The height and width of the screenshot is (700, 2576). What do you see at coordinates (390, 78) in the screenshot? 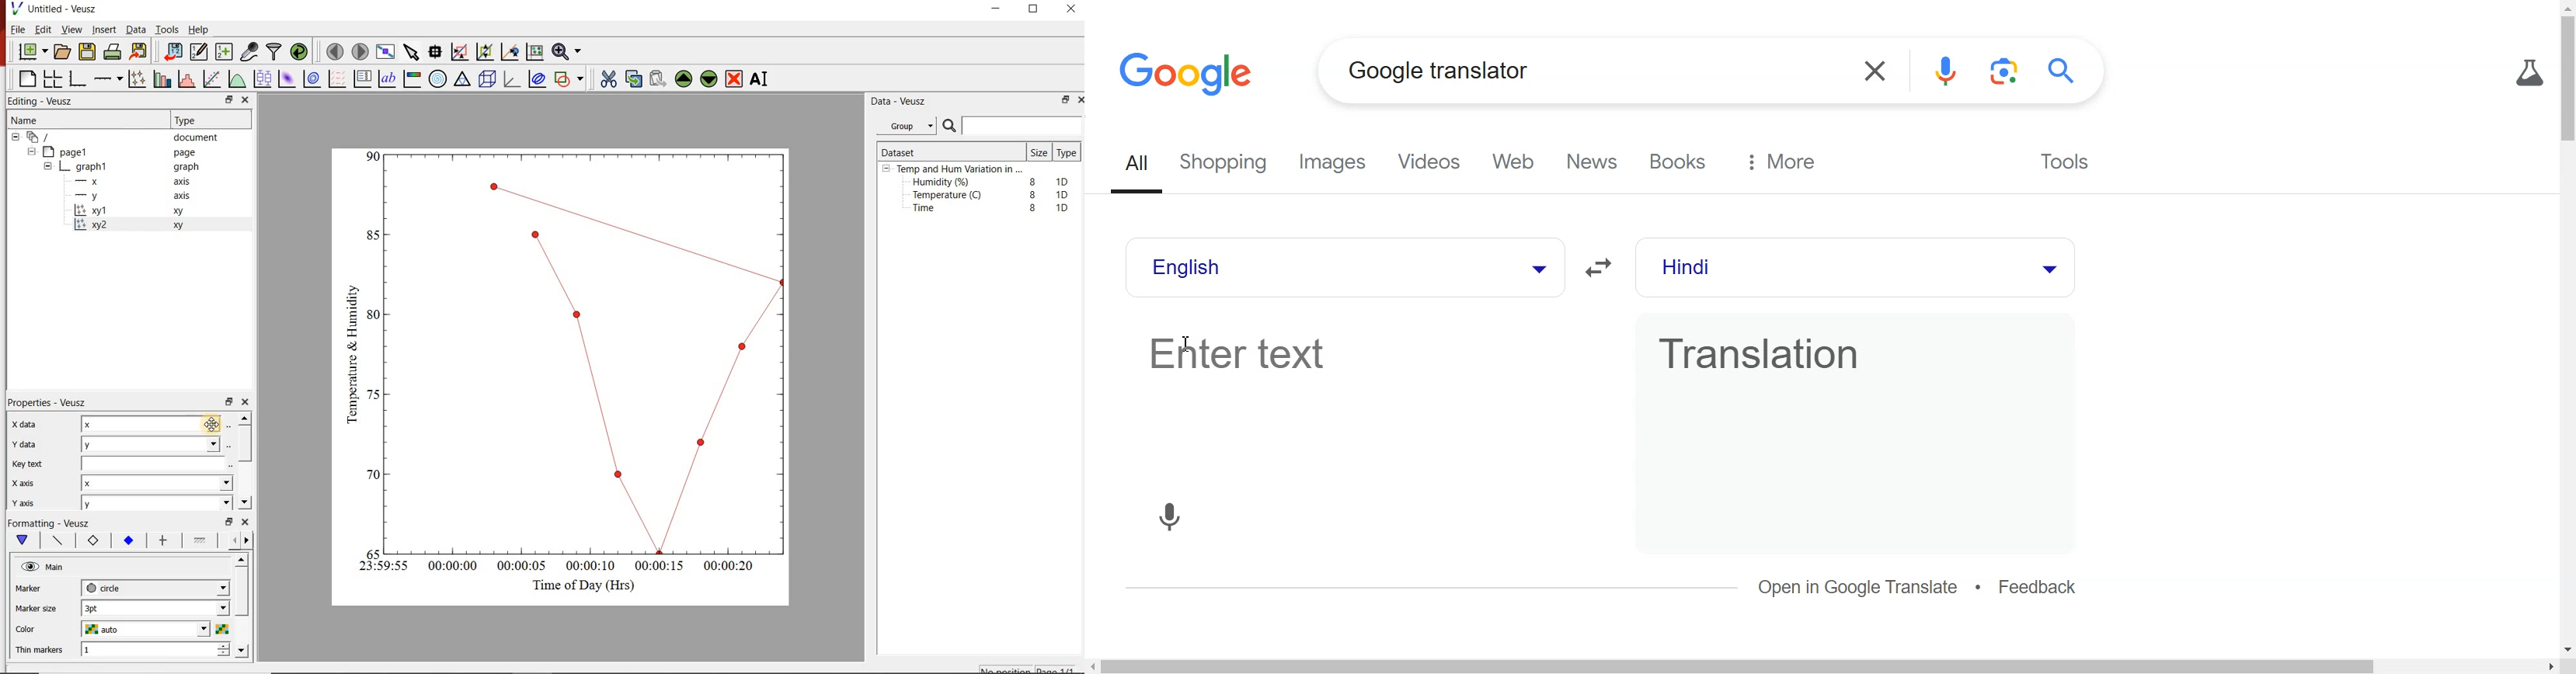
I see `text label` at bounding box center [390, 78].